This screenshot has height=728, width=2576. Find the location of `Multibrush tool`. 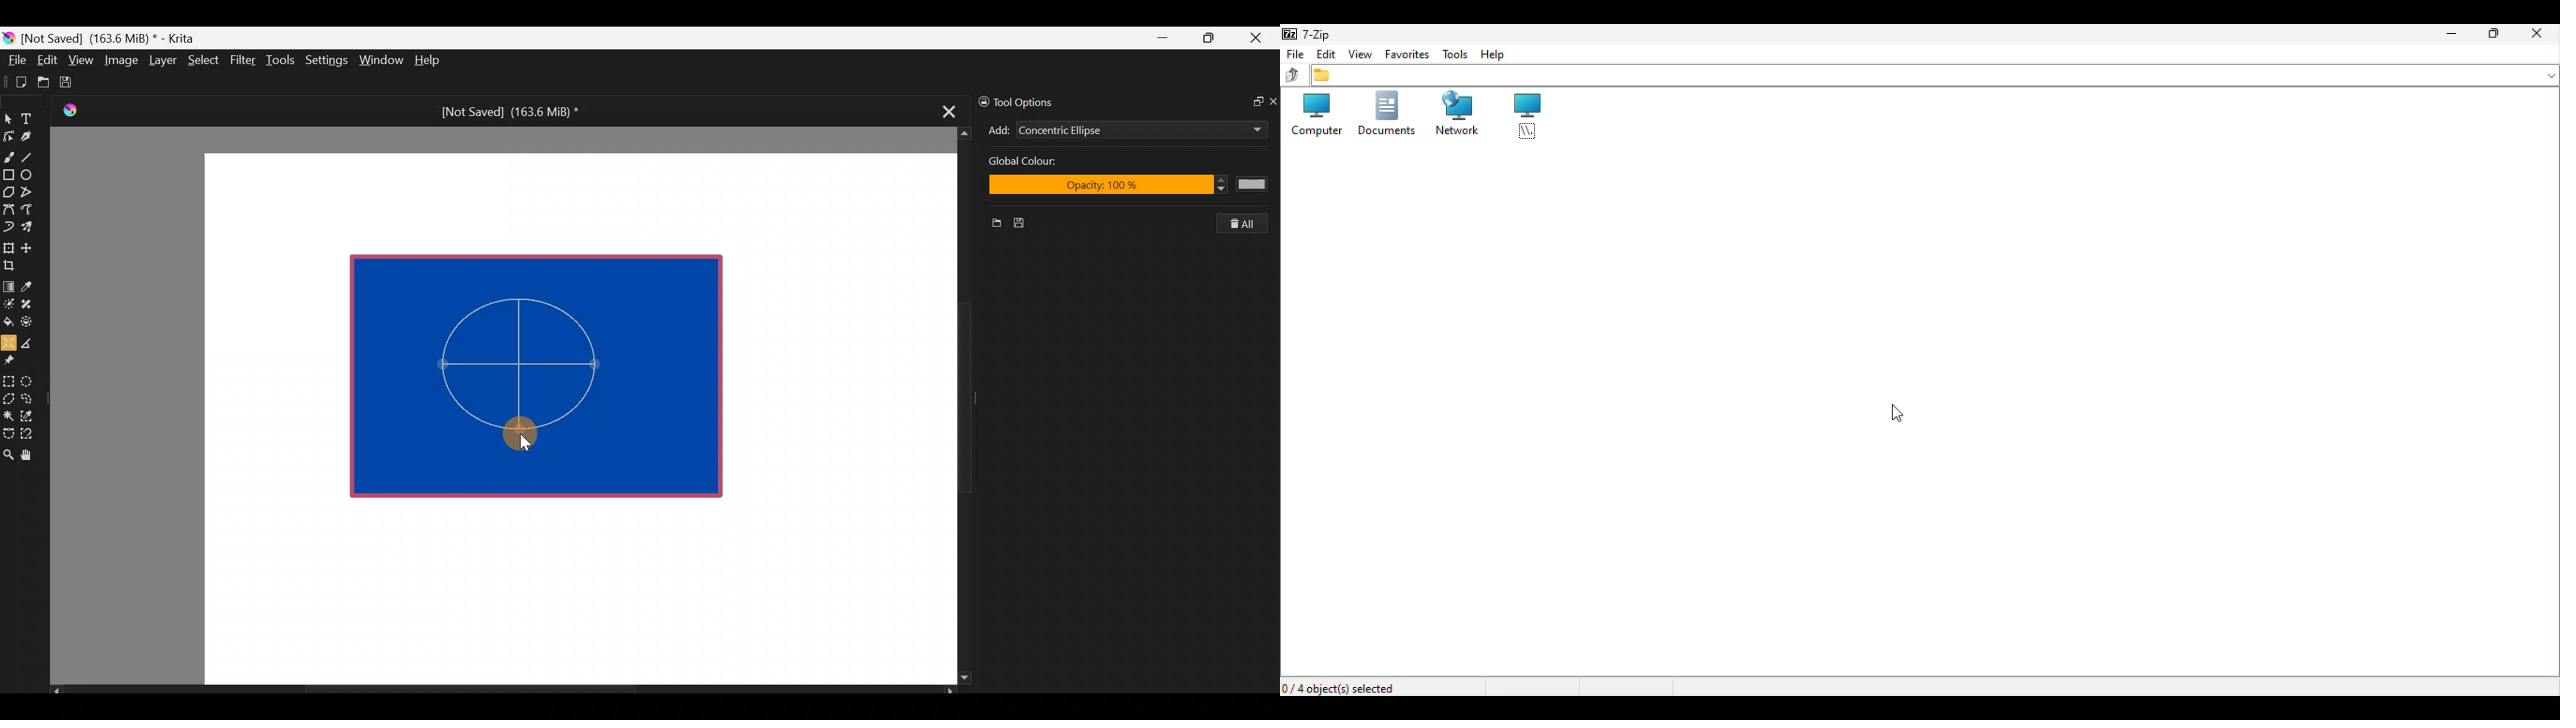

Multibrush tool is located at coordinates (32, 226).